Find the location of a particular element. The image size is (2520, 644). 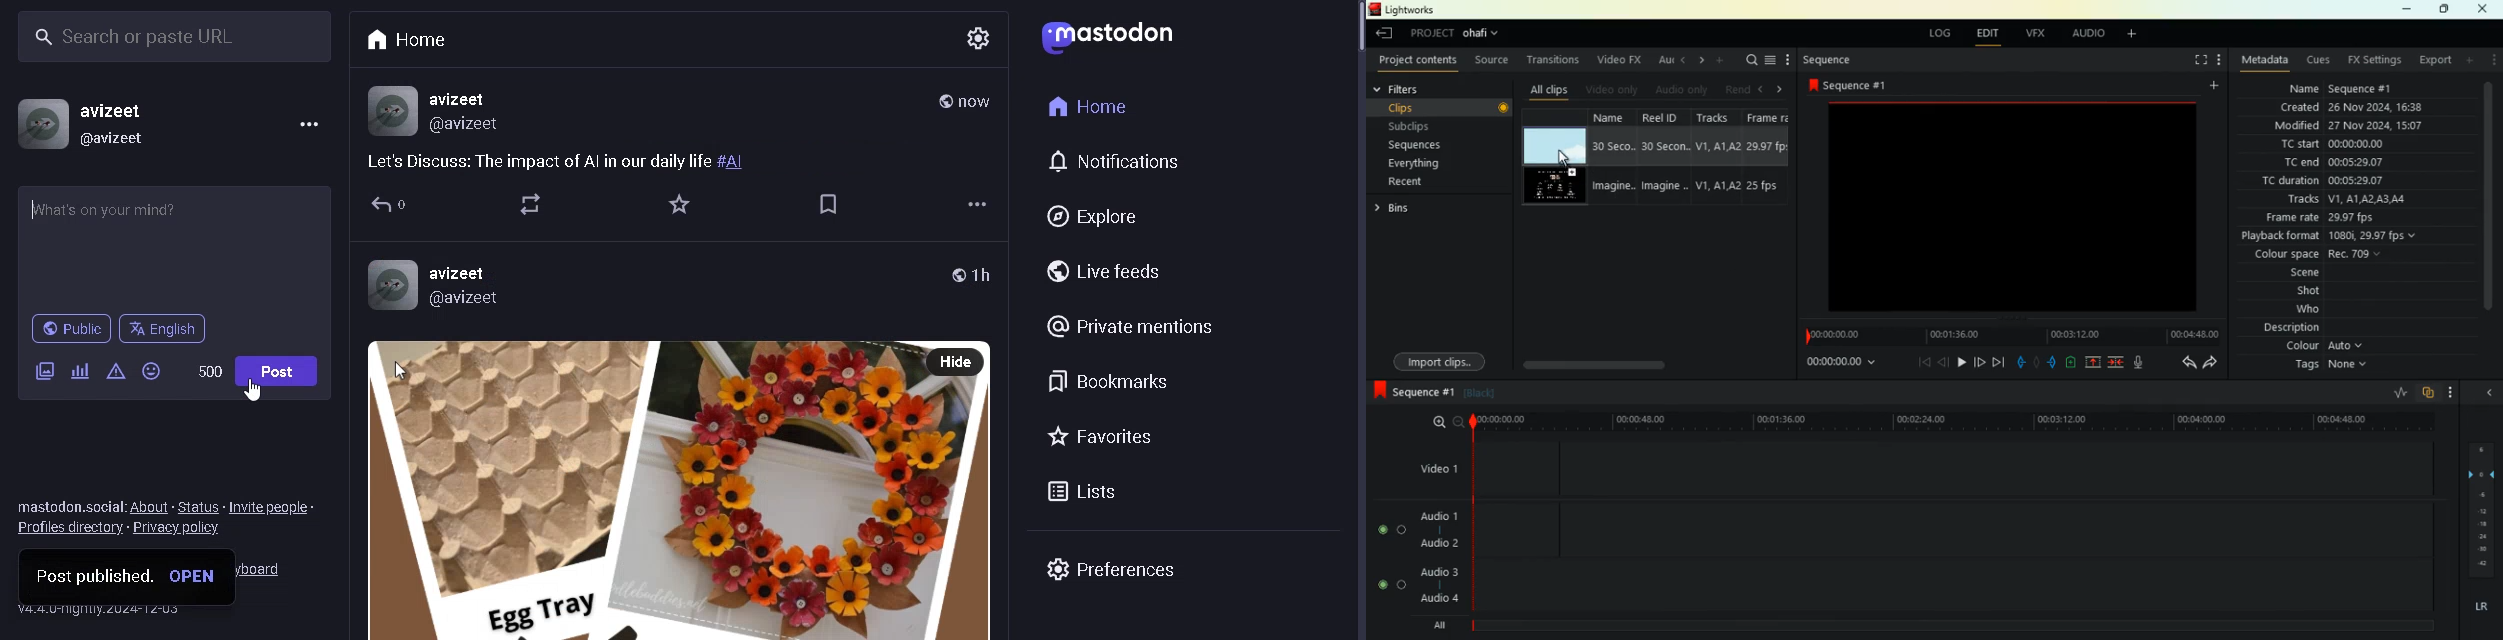

rend is located at coordinates (1738, 91).